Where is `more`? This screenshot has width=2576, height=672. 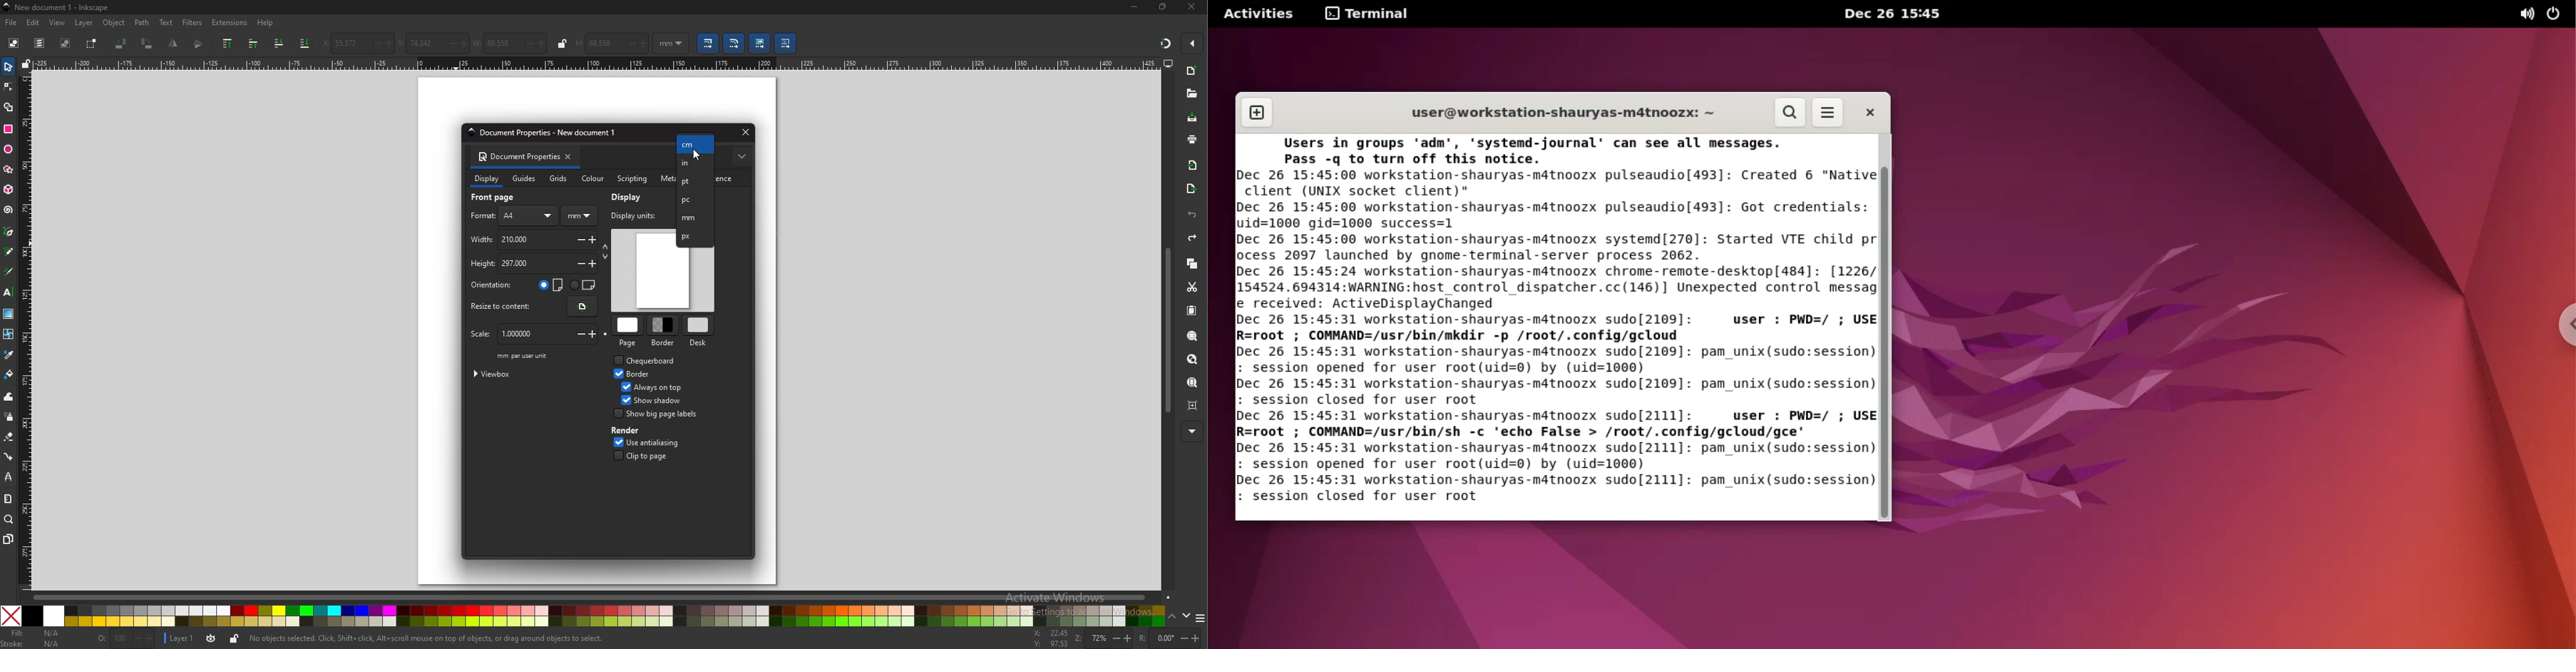 more is located at coordinates (1190, 431).